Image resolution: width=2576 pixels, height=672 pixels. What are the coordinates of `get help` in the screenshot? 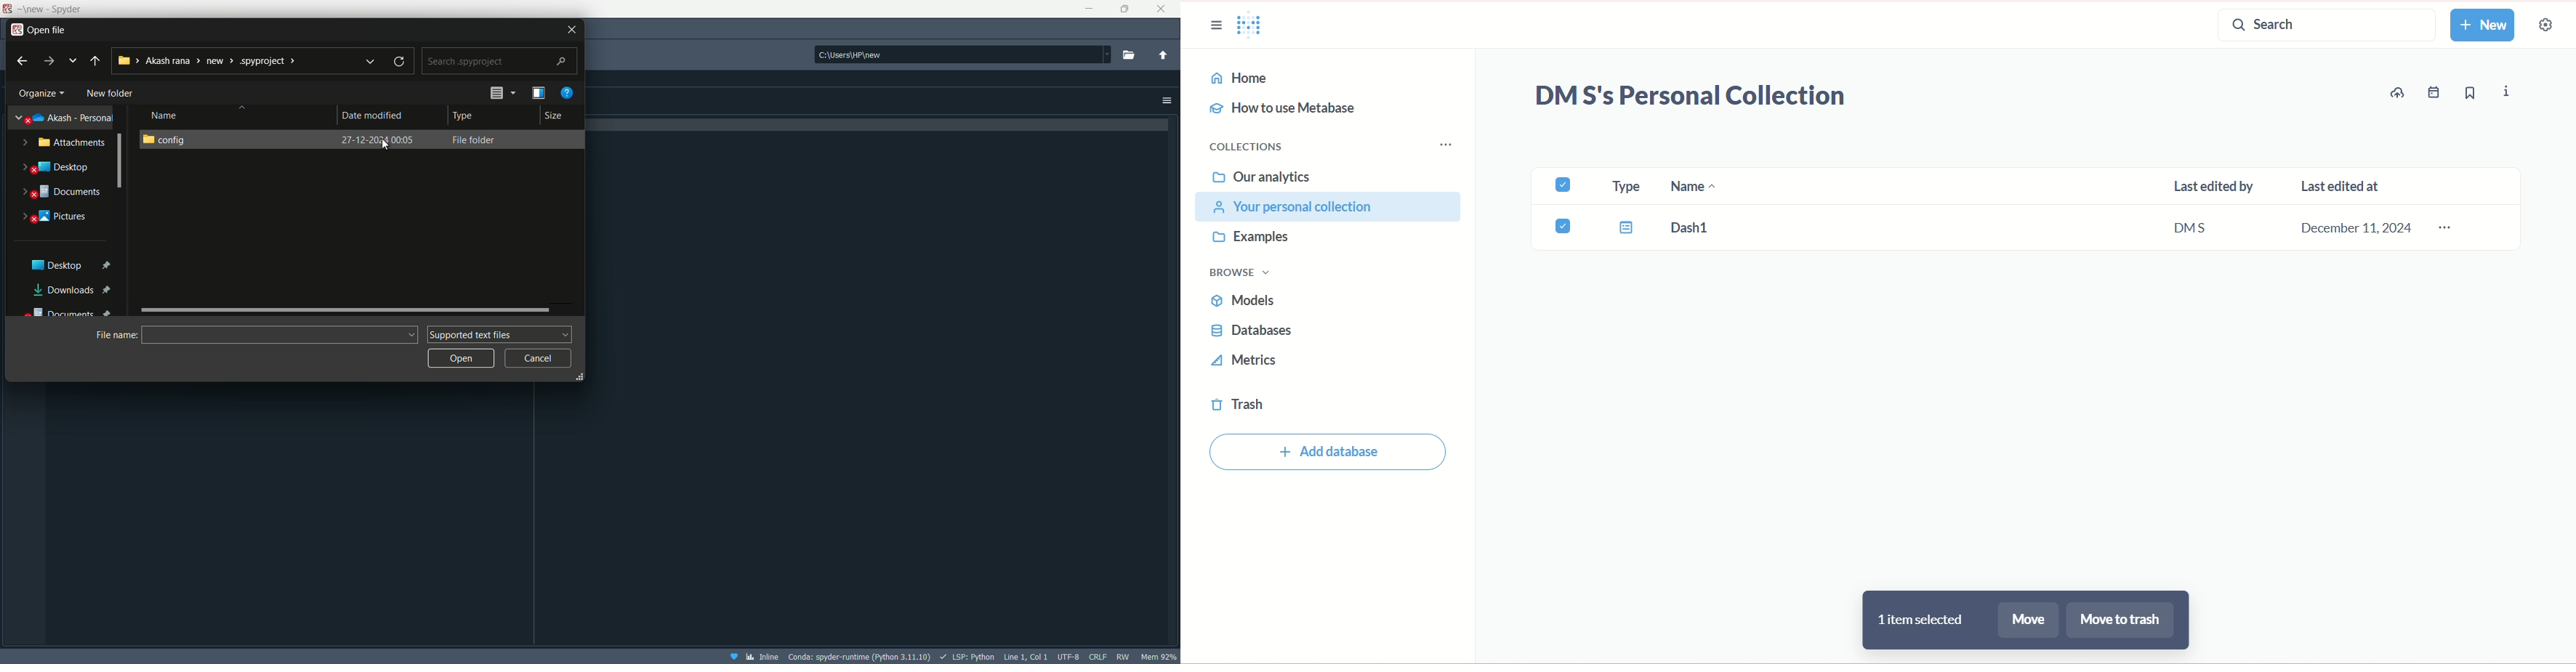 It's located at (568, 92).